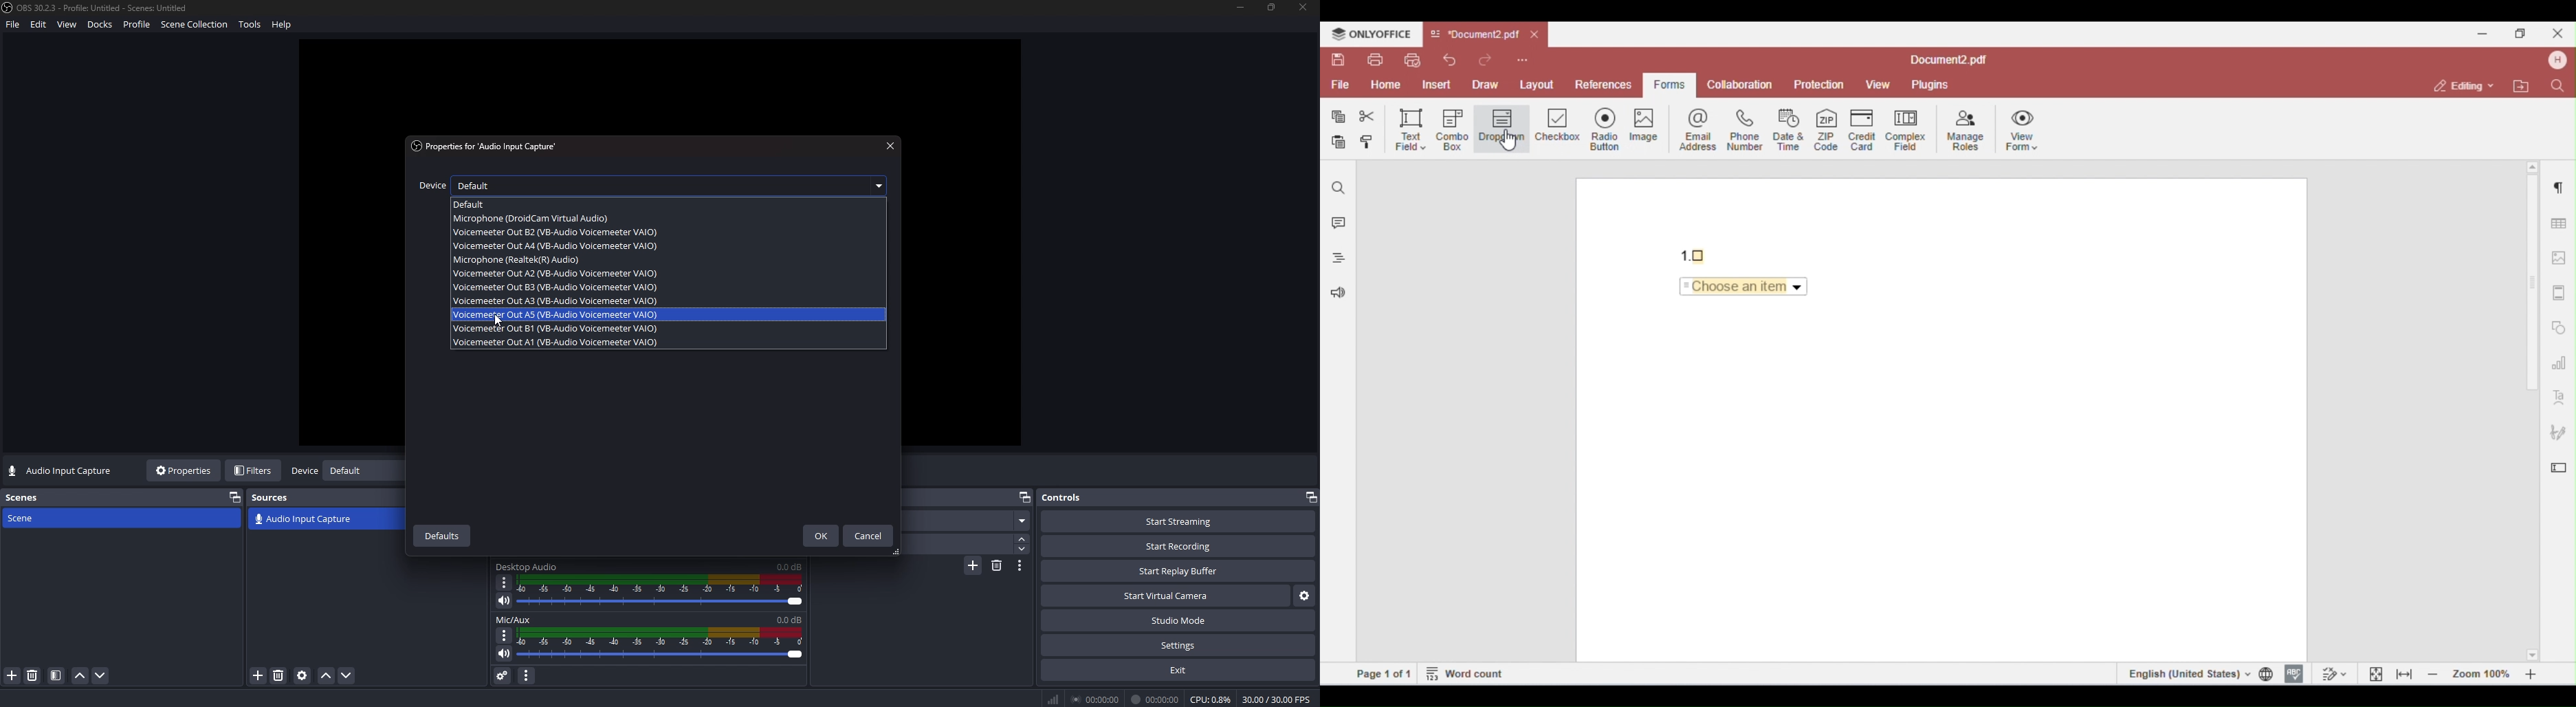 The height and width of the screenshot is (728, 2576). I want to click on options, so click(503, 634).